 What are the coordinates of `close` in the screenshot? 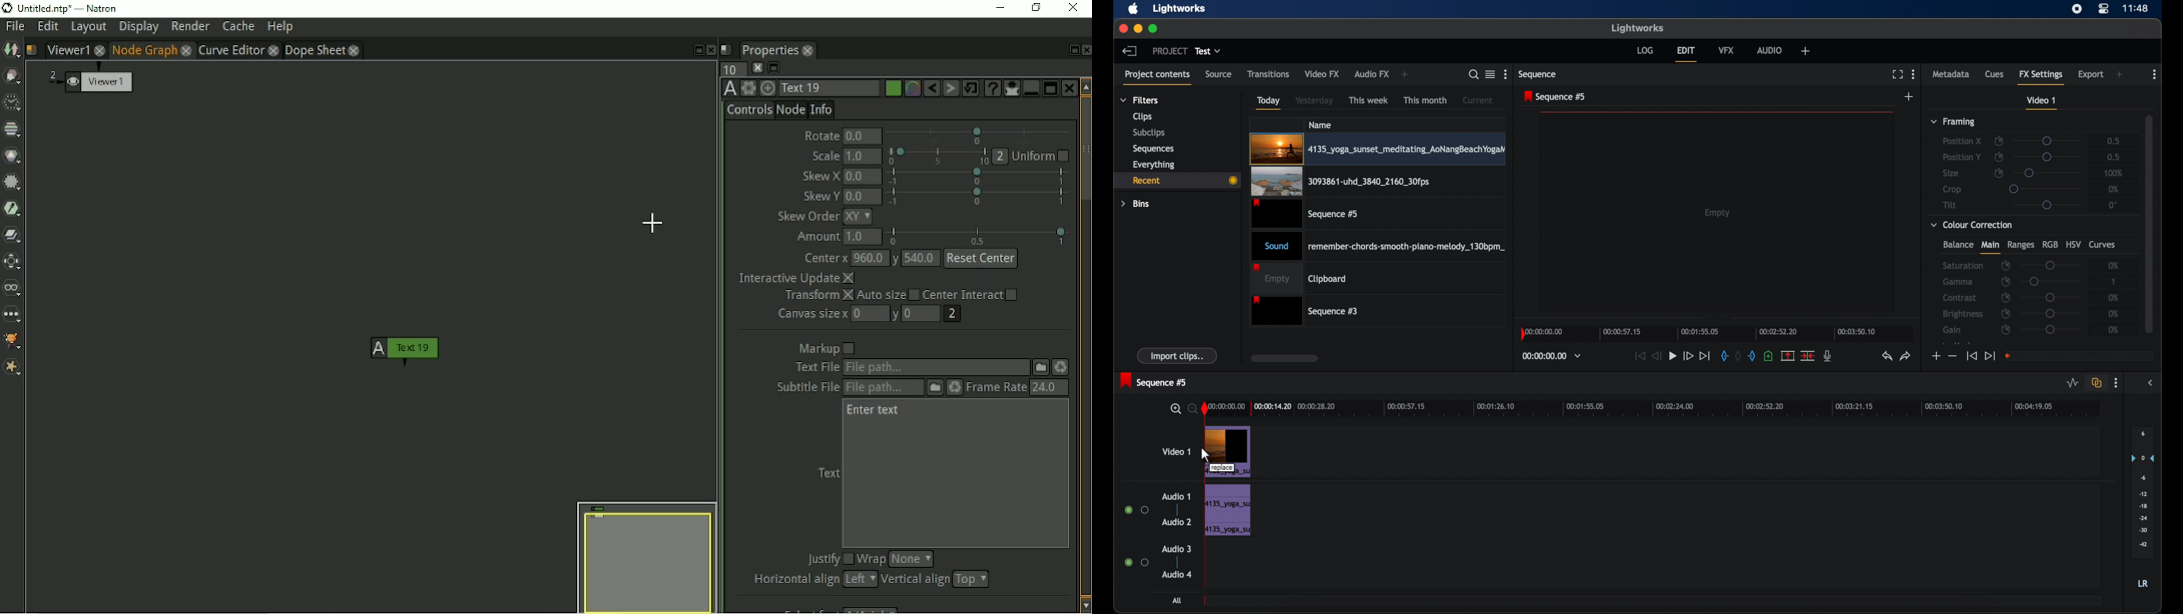 It's located at (809, 50).